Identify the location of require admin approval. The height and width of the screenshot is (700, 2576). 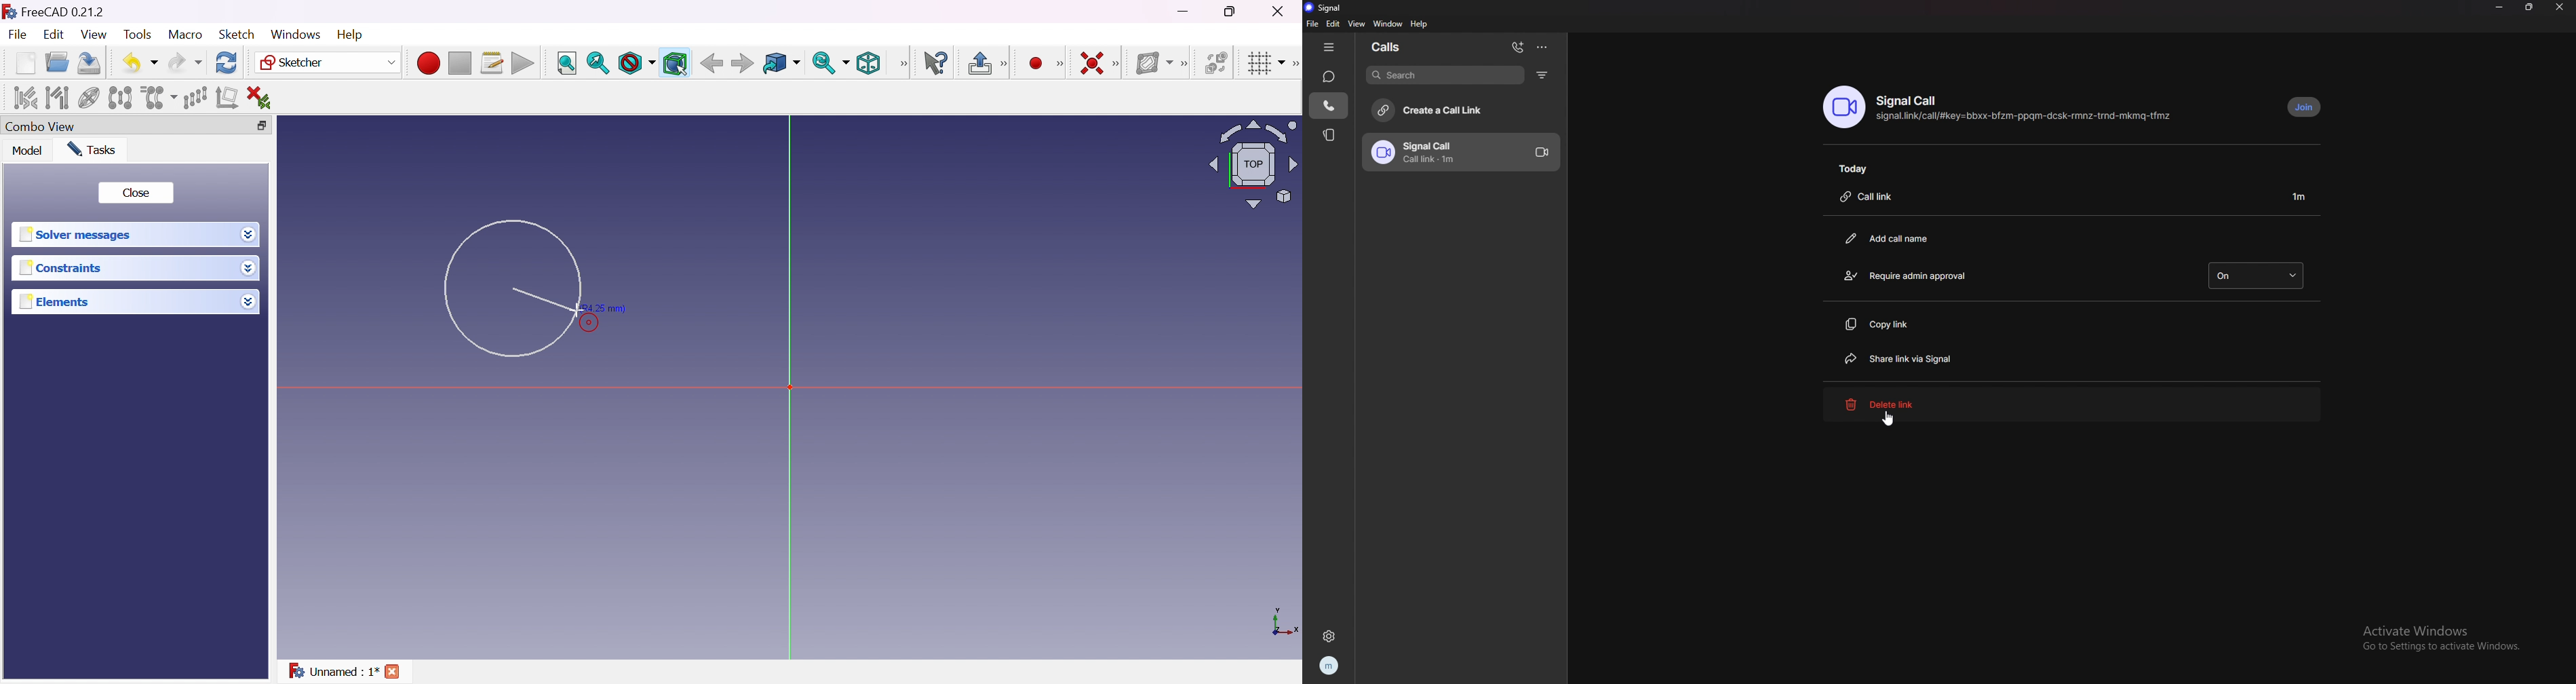
(1909, 274).